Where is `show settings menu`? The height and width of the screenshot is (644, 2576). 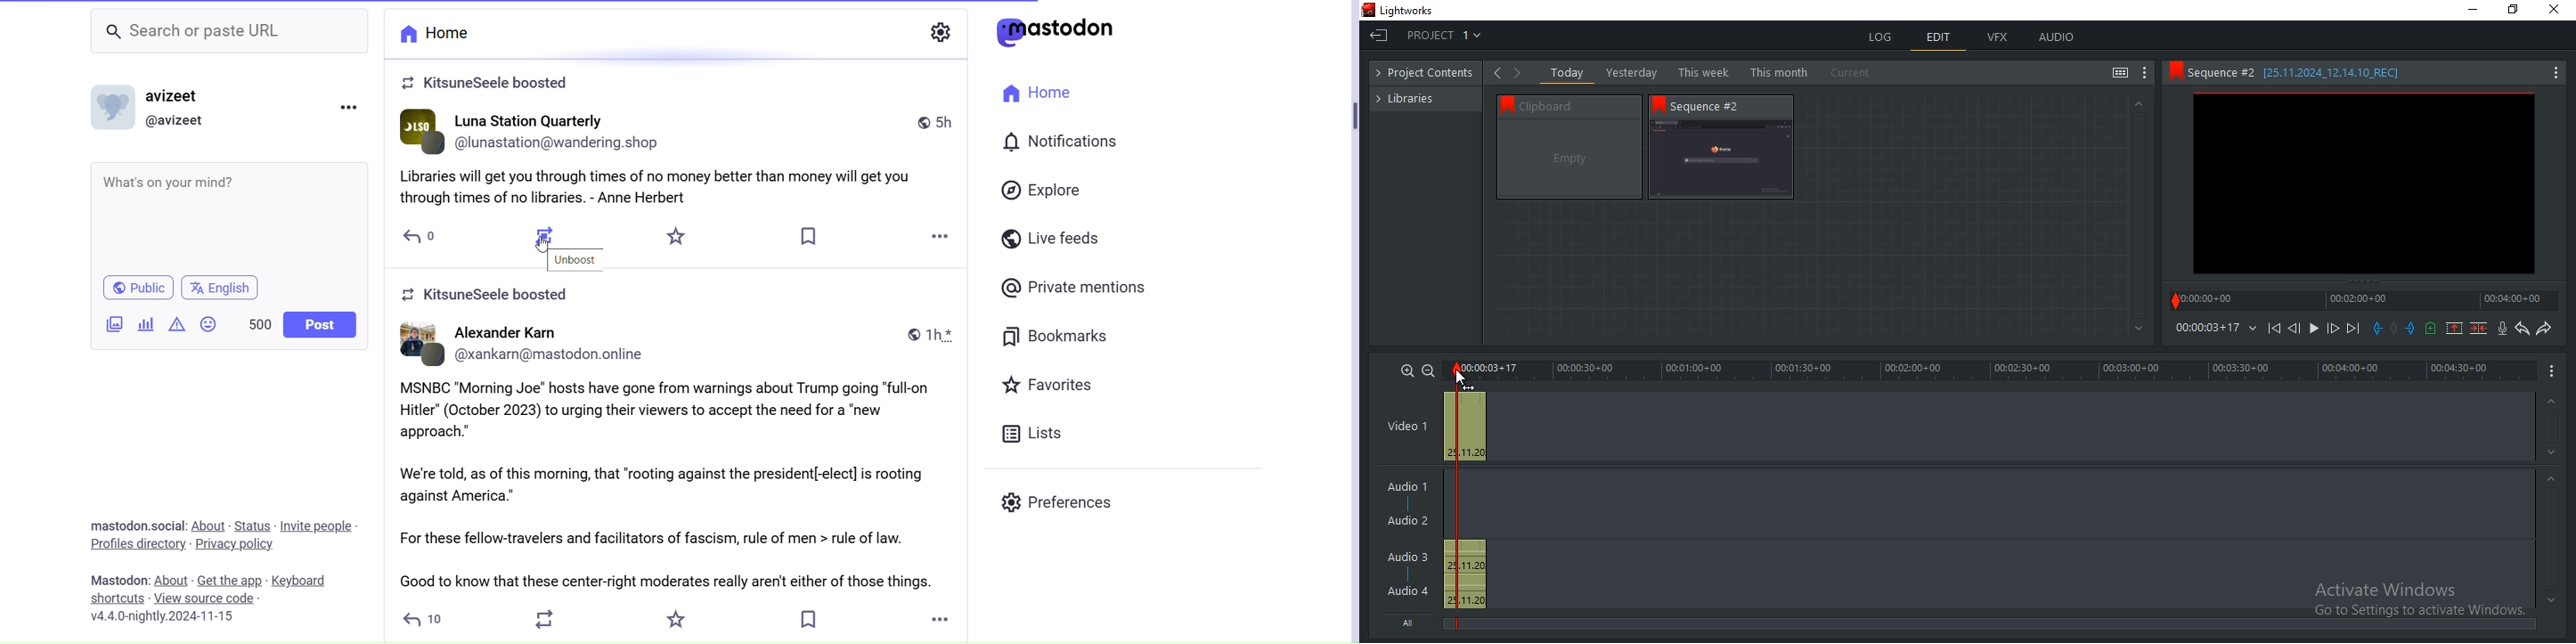
show settings menu is located at coordinates (2145, 73).